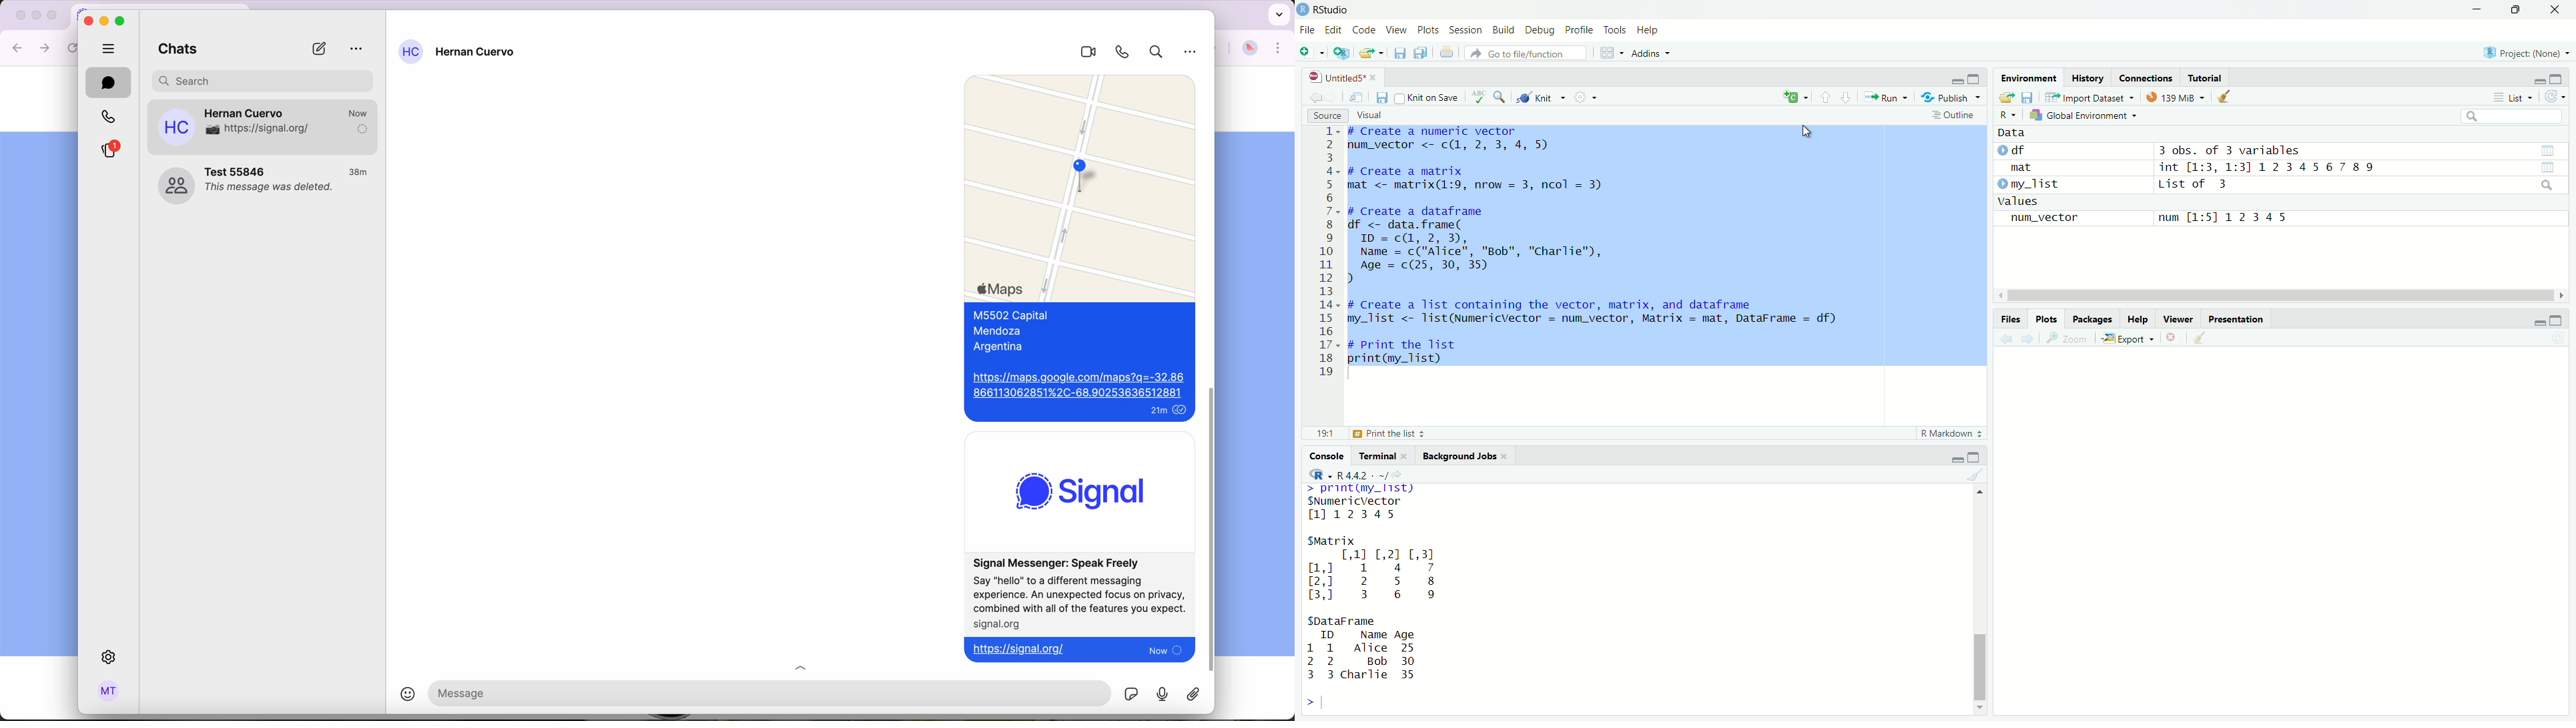 Image resolution: width=2576 pixels, height=728 pixels. What do you see at coordinates (2178, 338) in the screenshot?
I see `close` at bounding box center [2178, 338].